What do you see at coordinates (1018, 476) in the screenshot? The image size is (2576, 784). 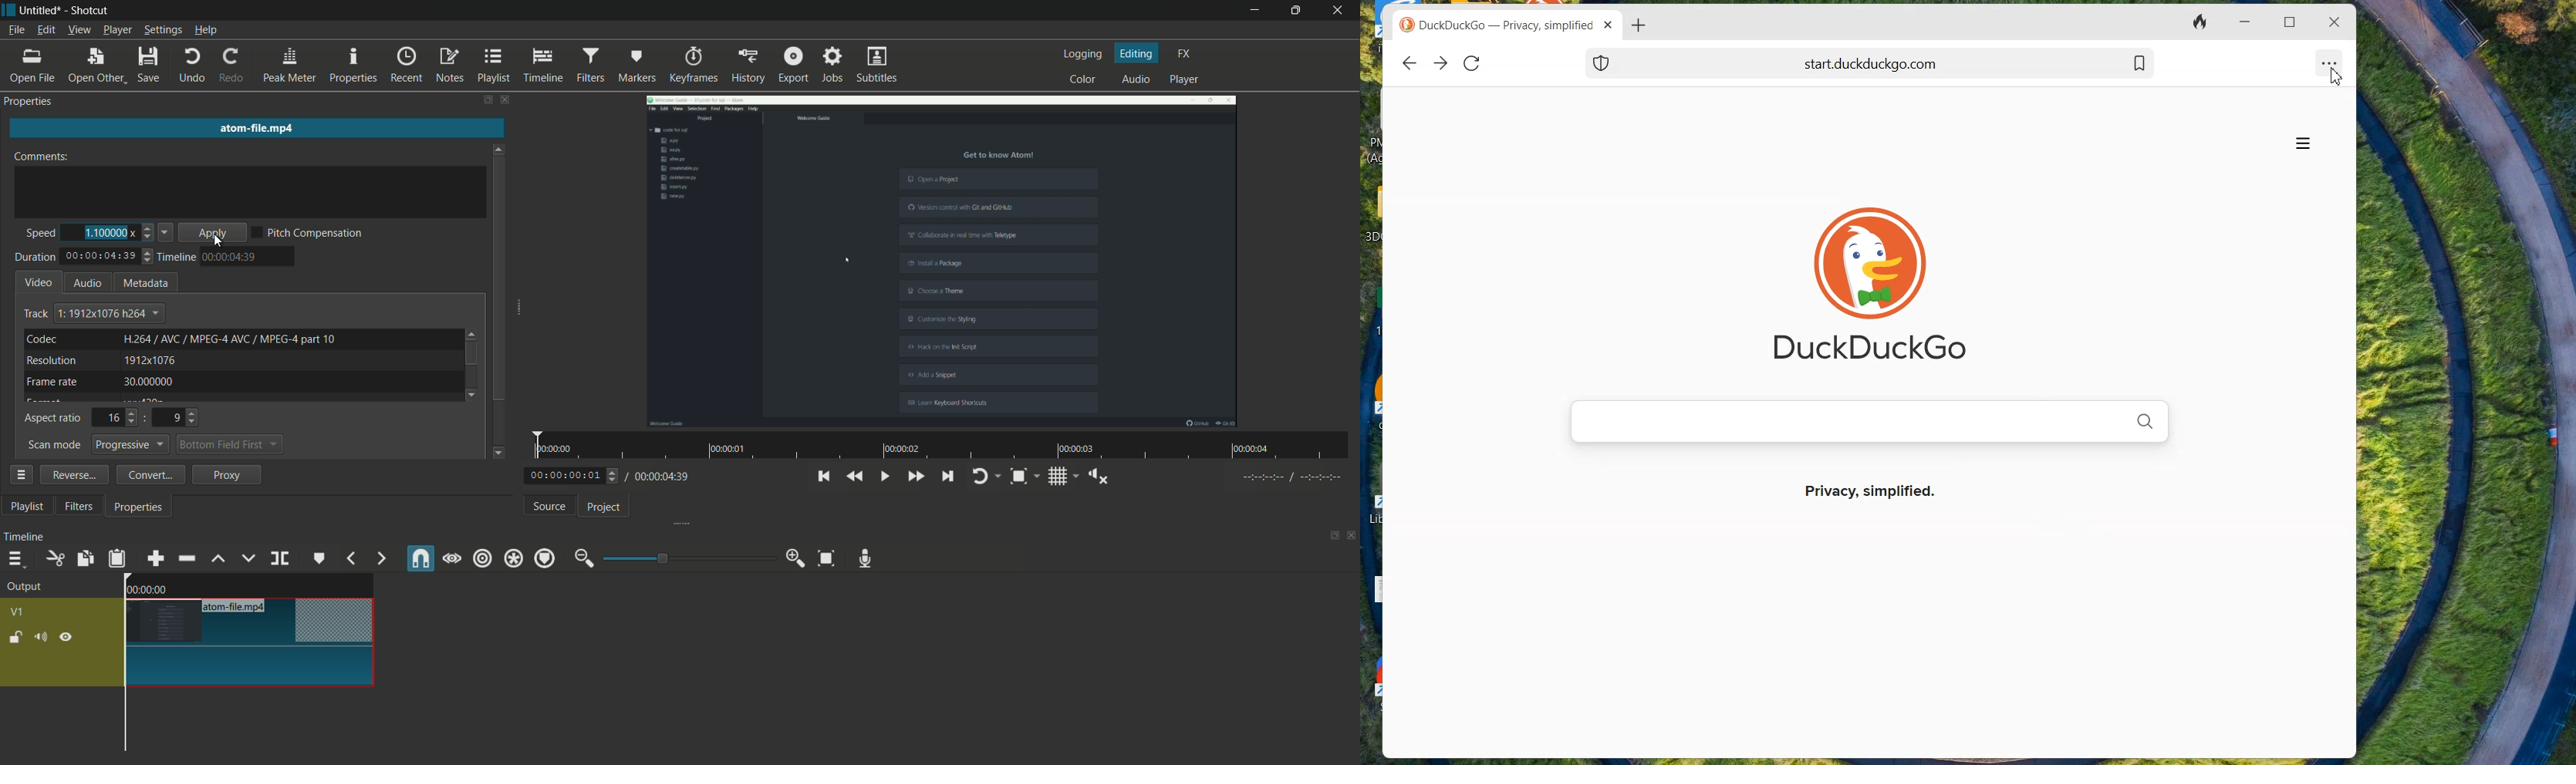 I see `toggle zoom` at bounding box center [1018, 476].